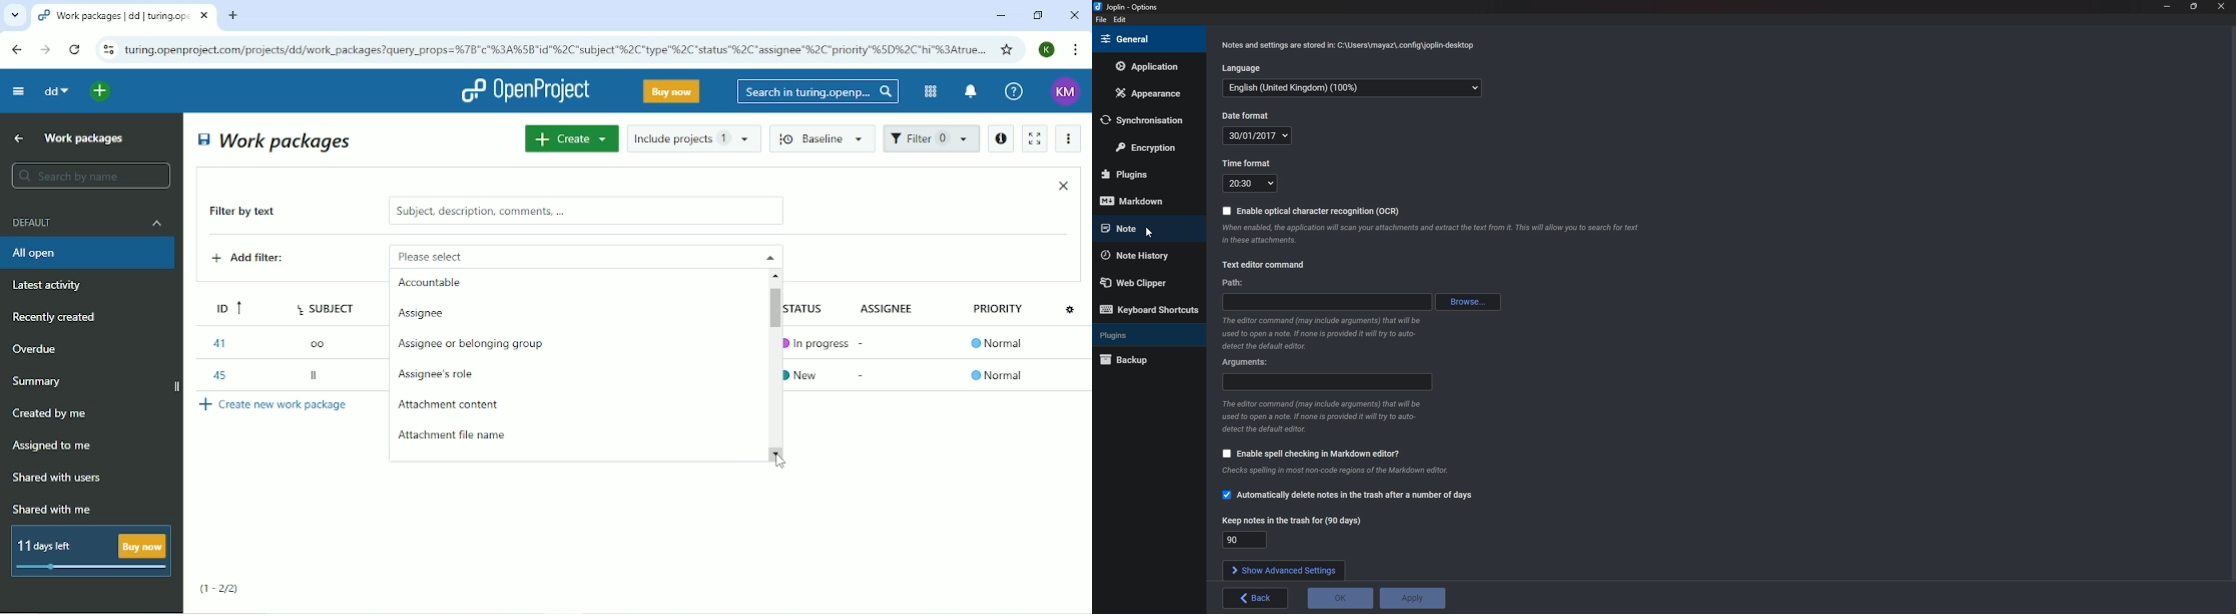  What do you see at coordinates (1254, 596) in the screenshot?
I see `back` at bounding box center [1254, 596].